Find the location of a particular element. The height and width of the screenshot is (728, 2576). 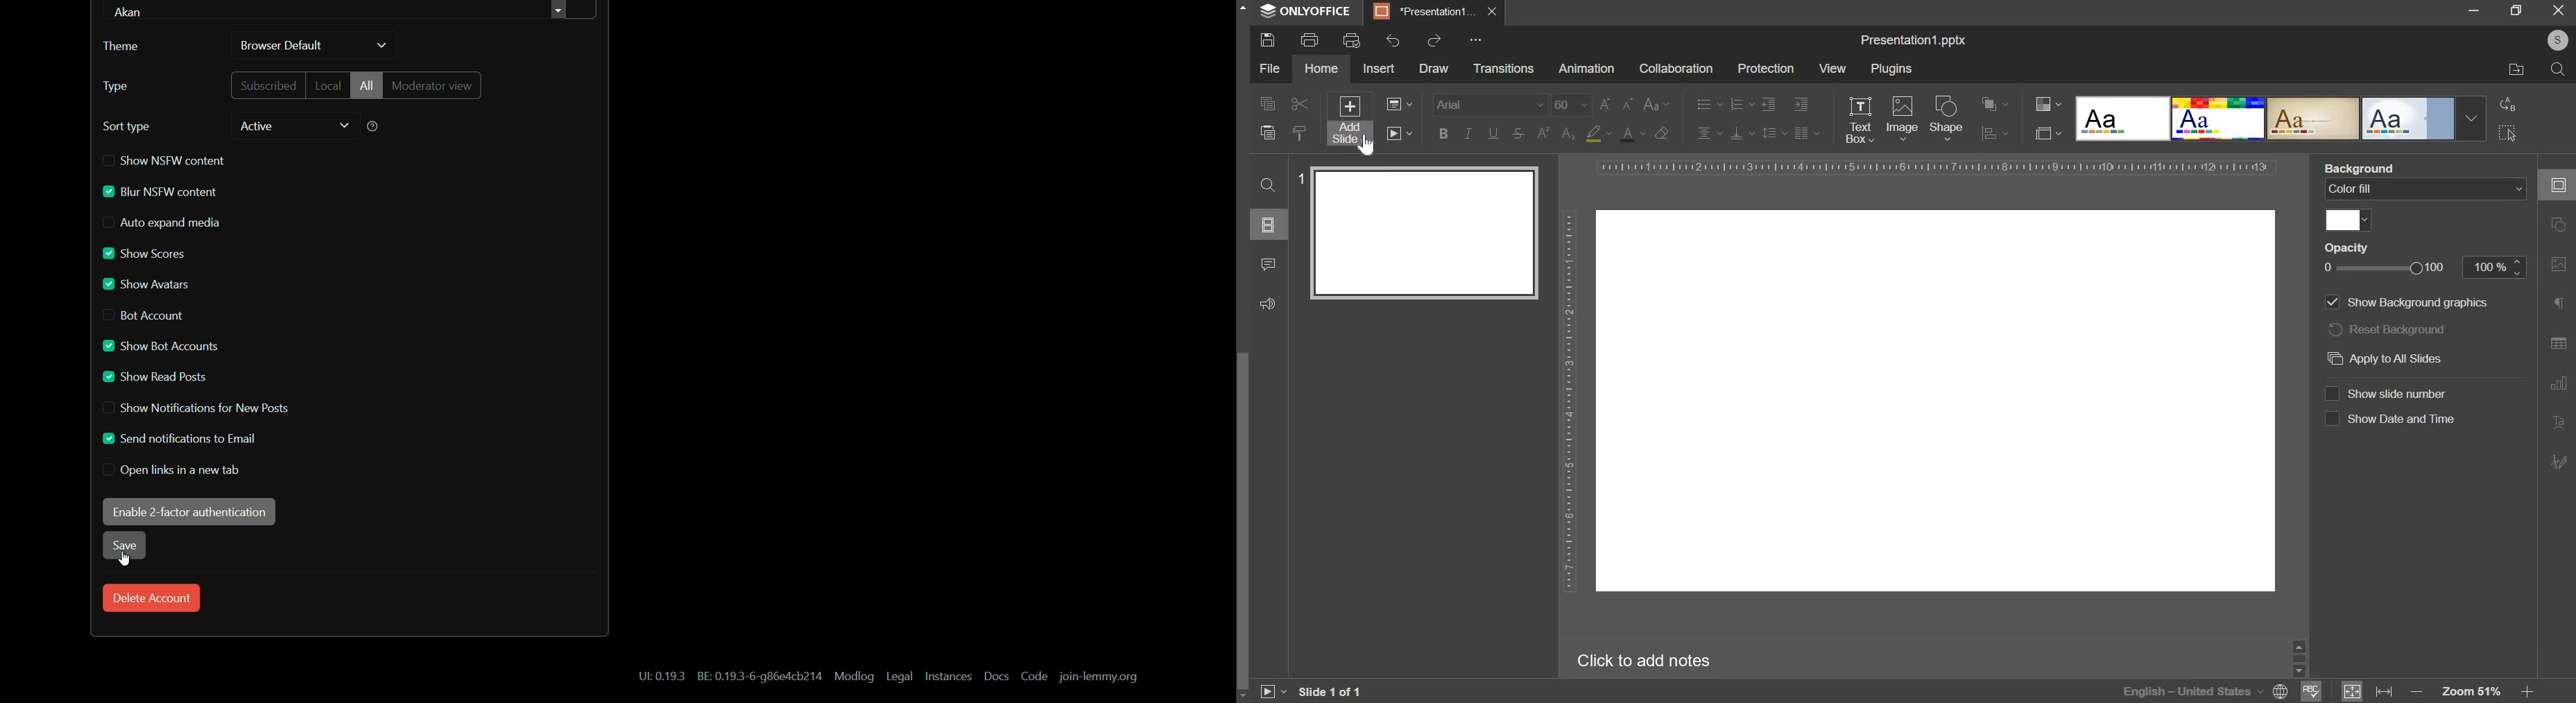

add slide is located at coordinates (1350, 120).